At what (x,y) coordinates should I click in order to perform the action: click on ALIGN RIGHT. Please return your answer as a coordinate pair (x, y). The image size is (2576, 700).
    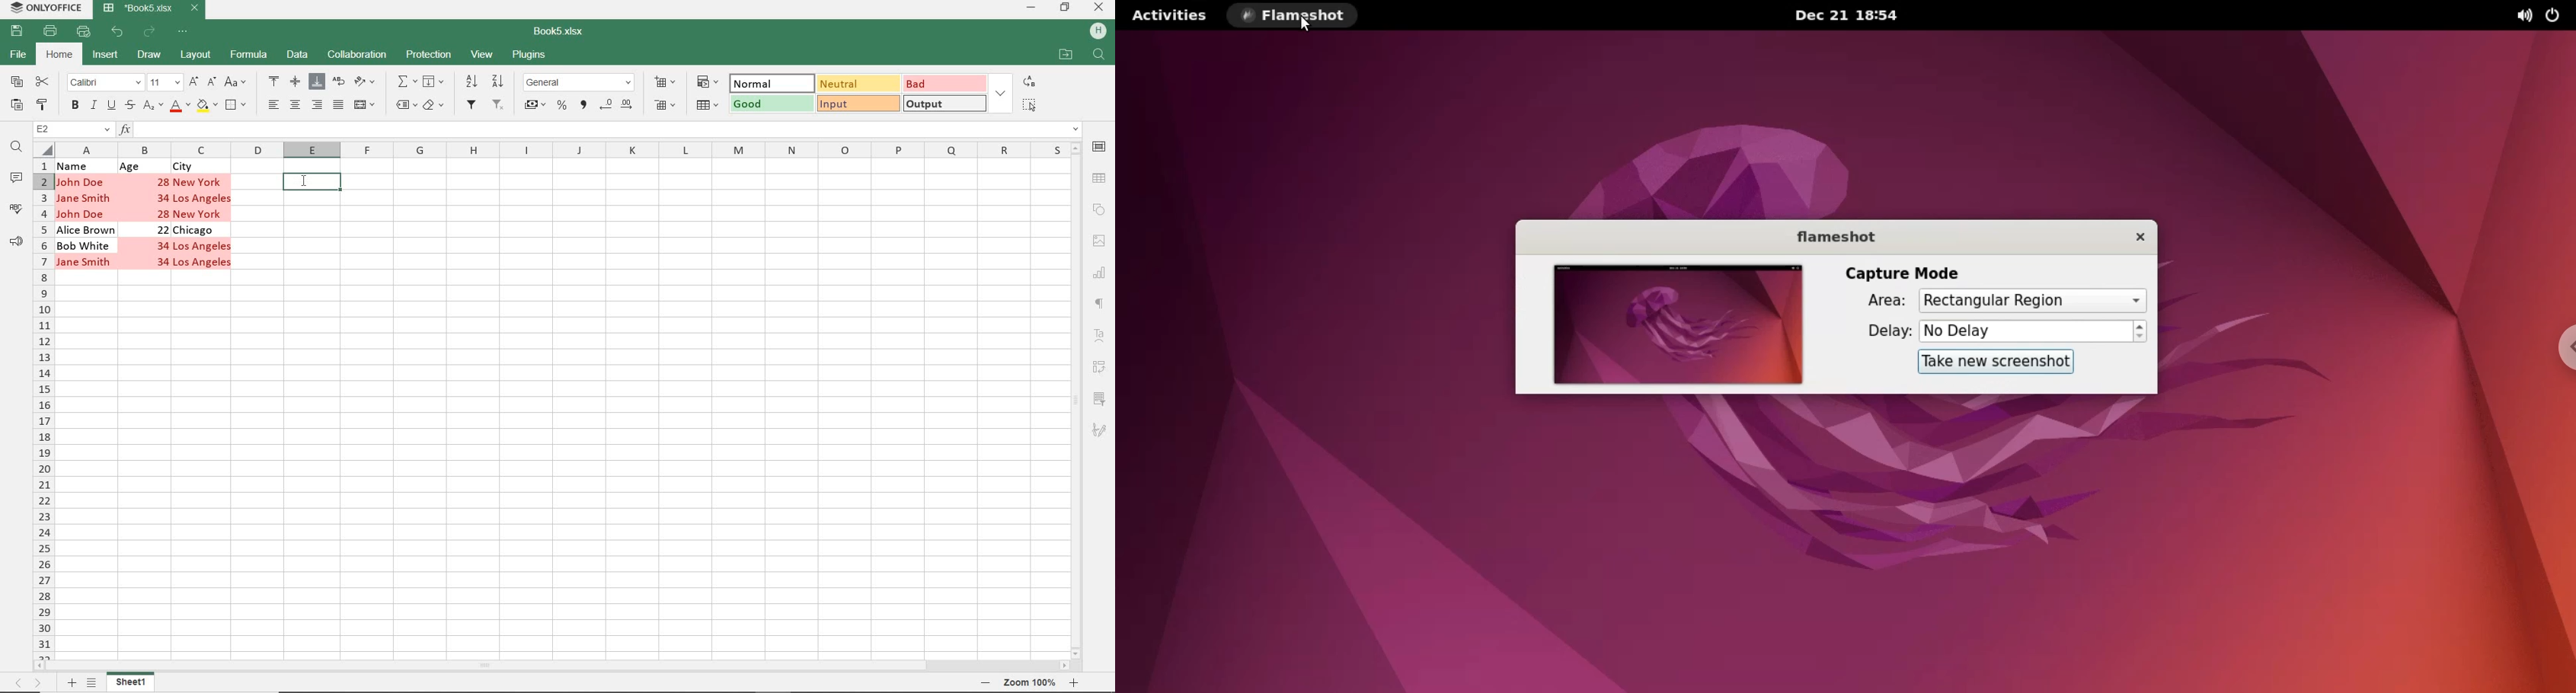
    Looking at the image, I should click on (317, 106).